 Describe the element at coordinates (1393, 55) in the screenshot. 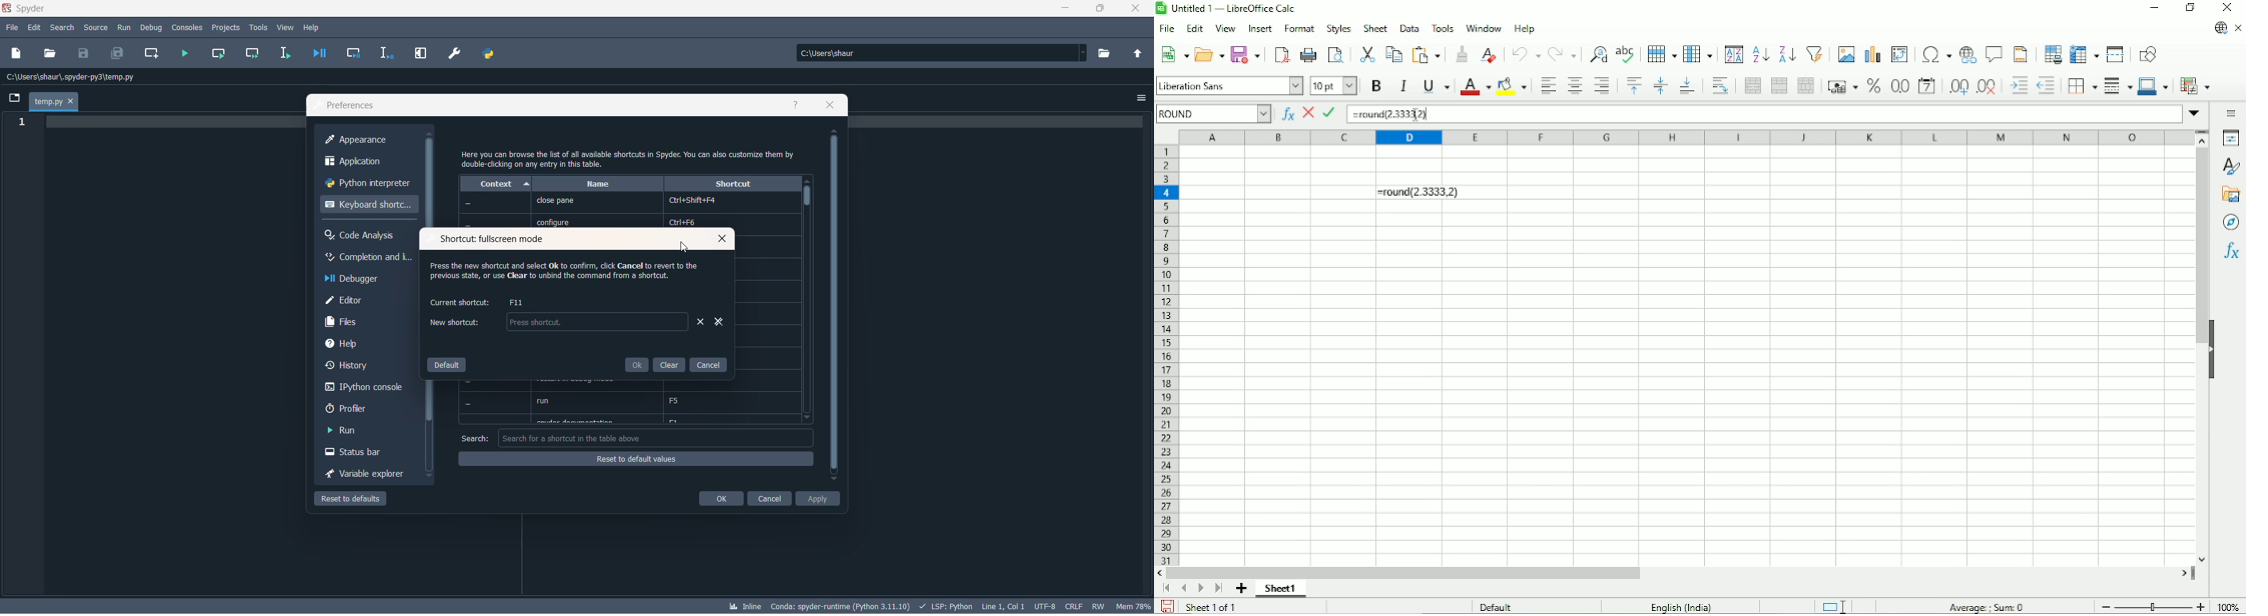

I see `Copy` at that location.